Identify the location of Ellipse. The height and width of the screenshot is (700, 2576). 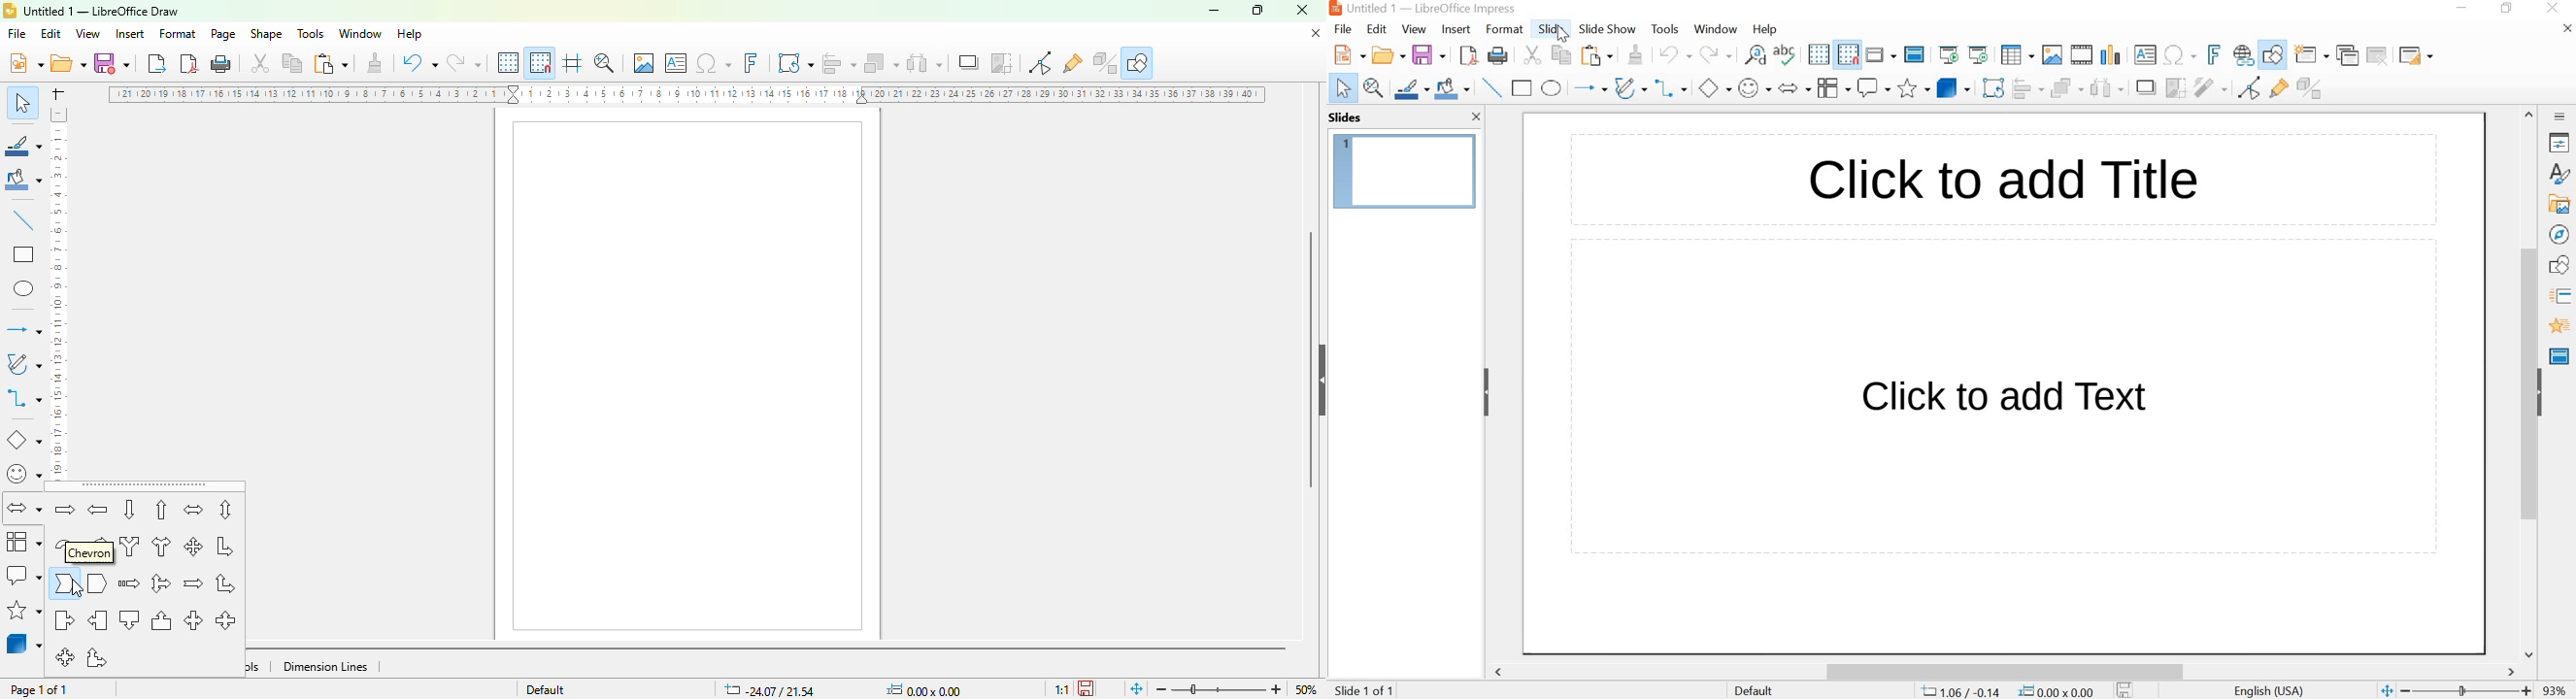
(1552, 88).